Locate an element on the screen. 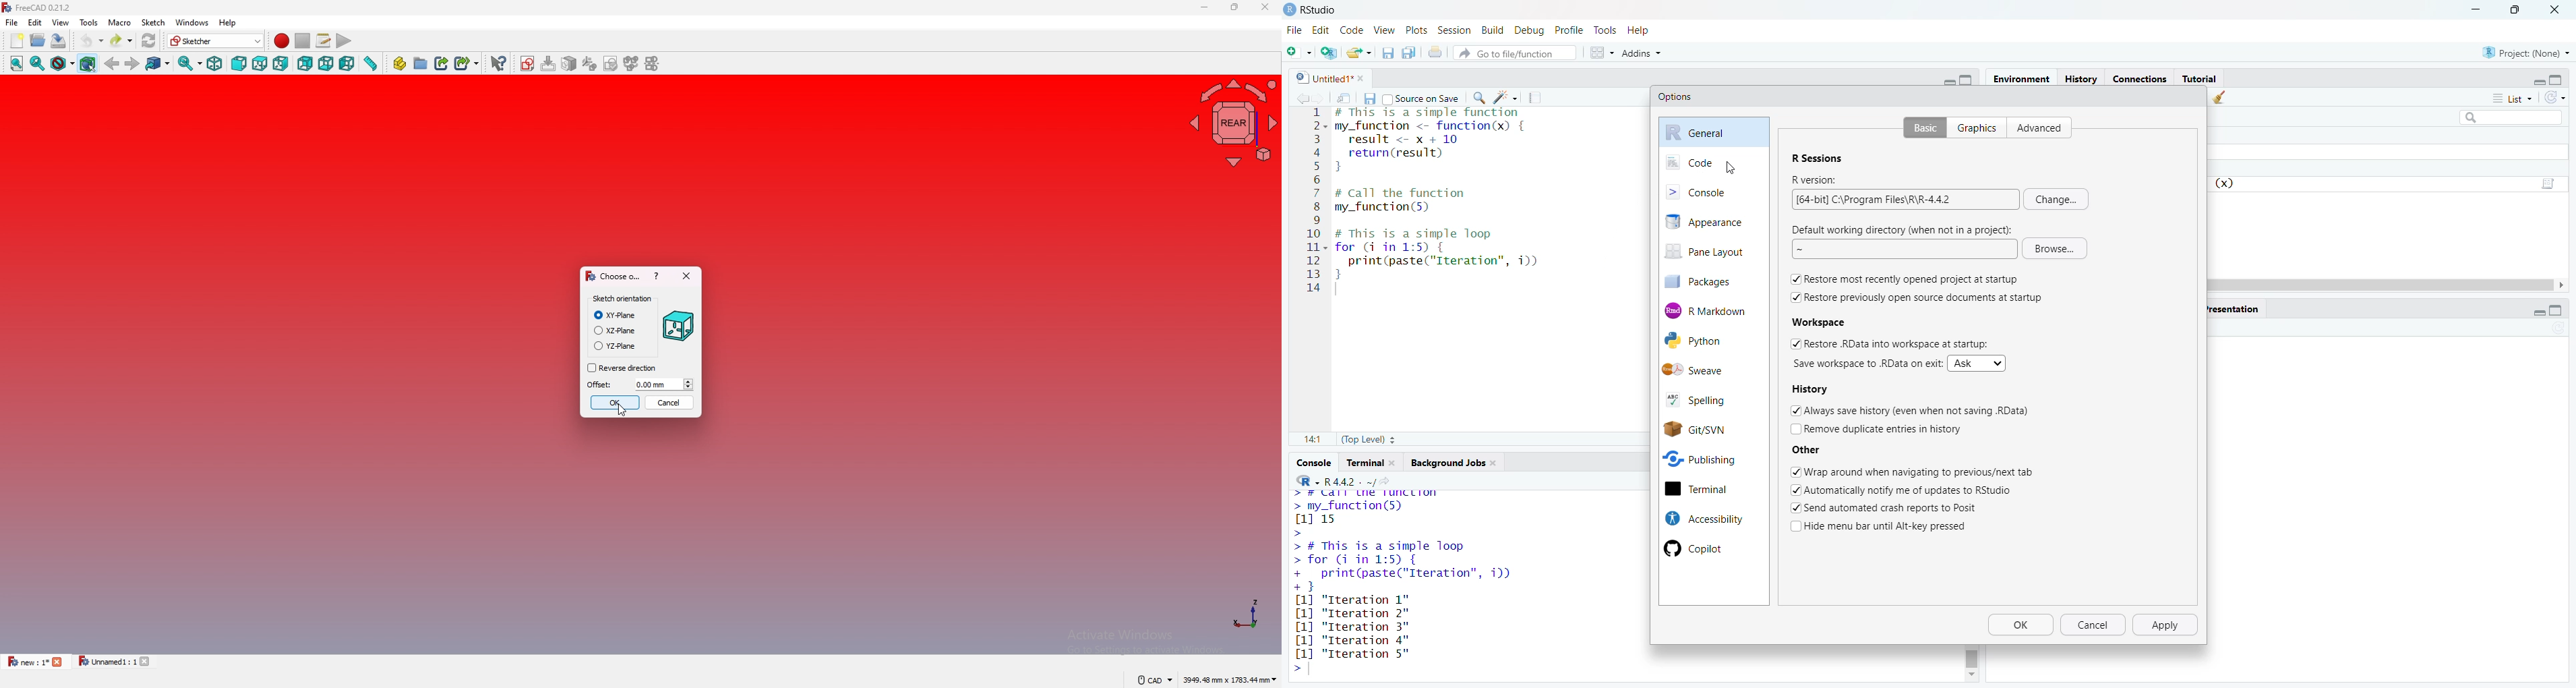  R 4.4.2 . ~/ is located at coordinates (1350, 480).